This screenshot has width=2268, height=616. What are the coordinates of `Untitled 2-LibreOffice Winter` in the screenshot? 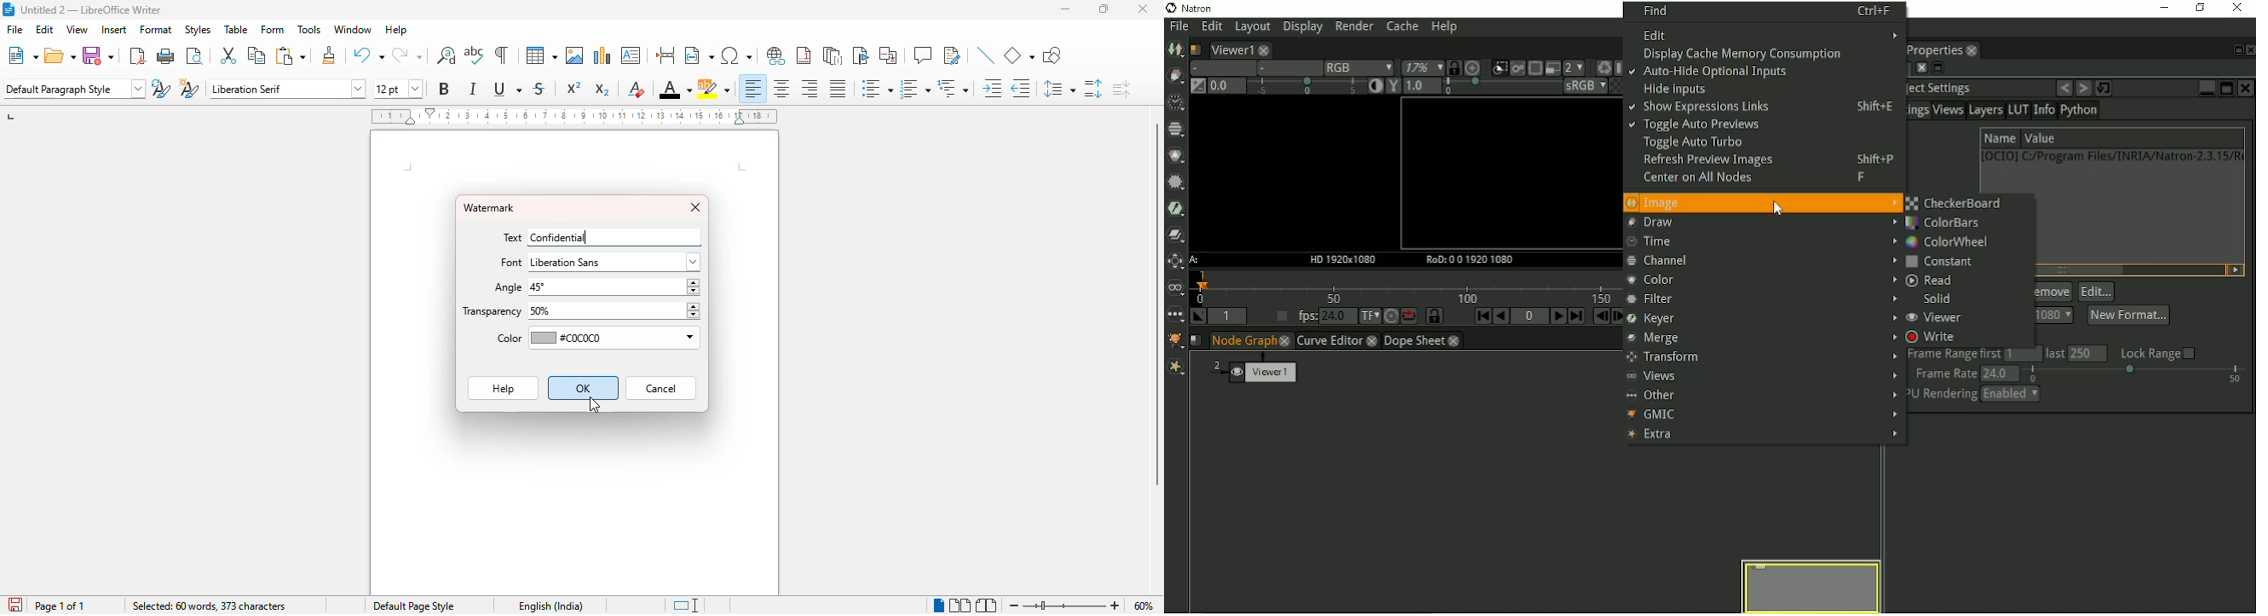 It's located at (90, 8).